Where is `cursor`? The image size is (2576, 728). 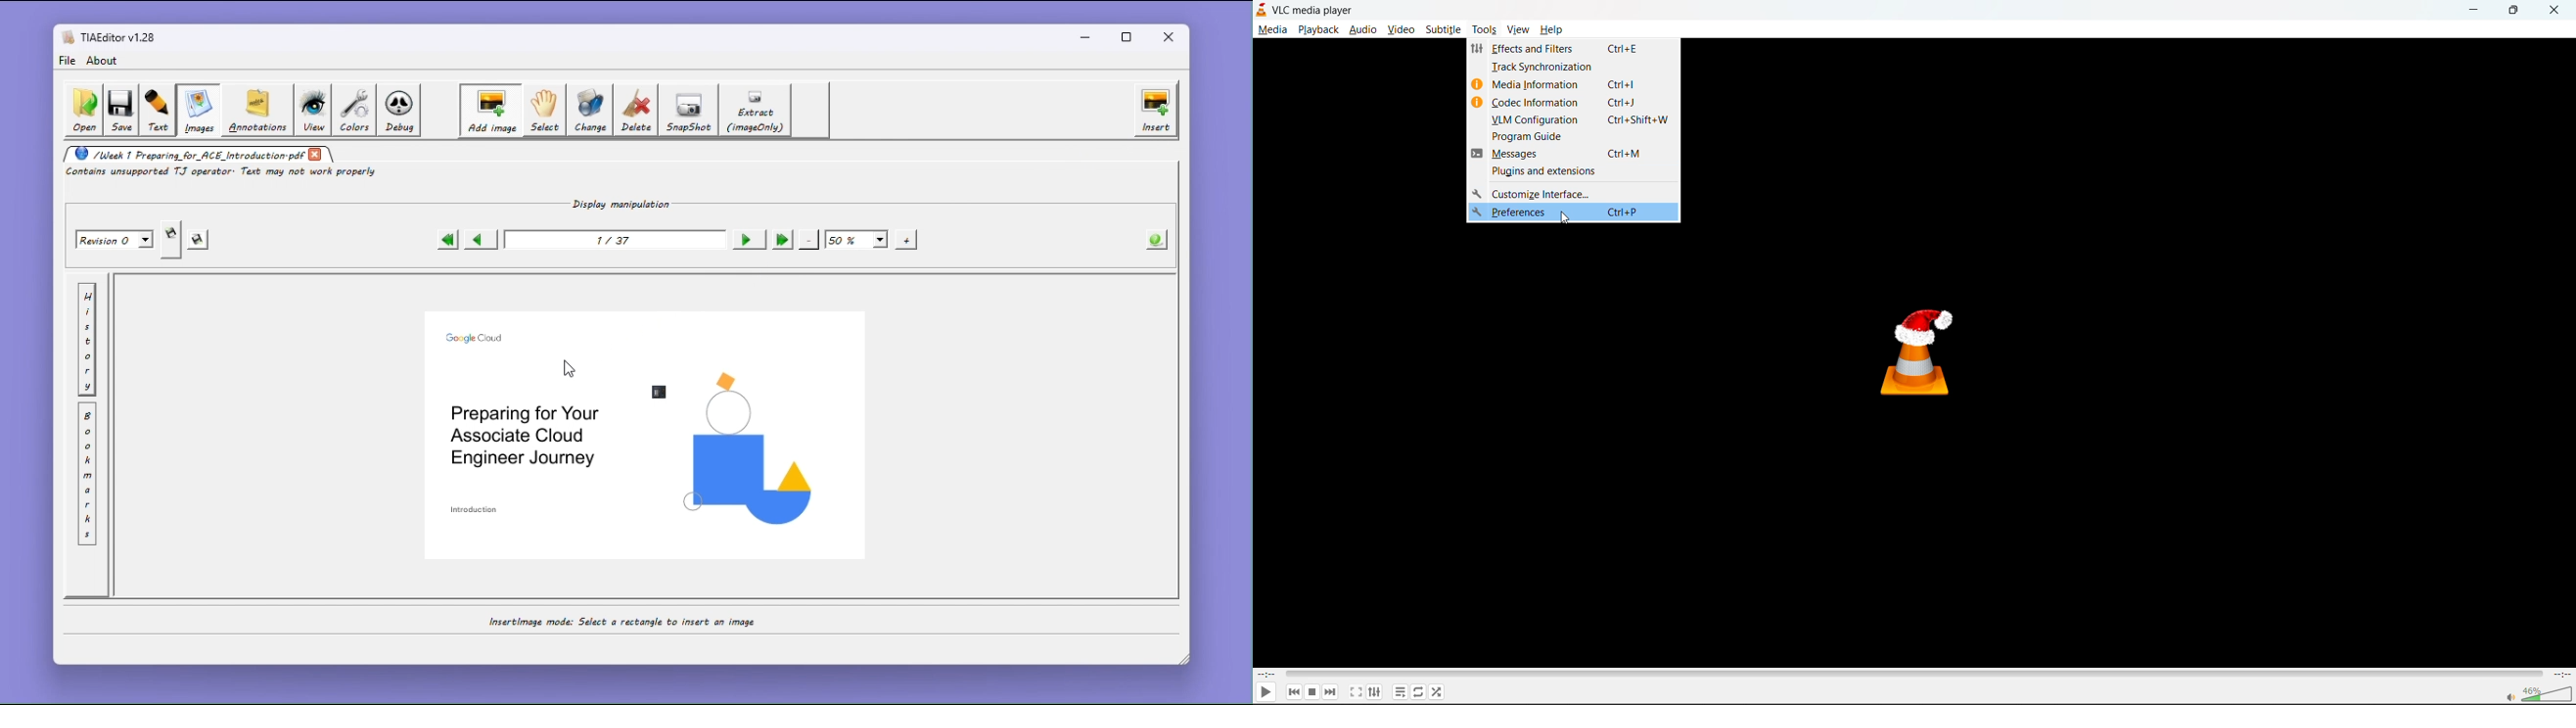 cursor is located at coordinates (1566, 219).